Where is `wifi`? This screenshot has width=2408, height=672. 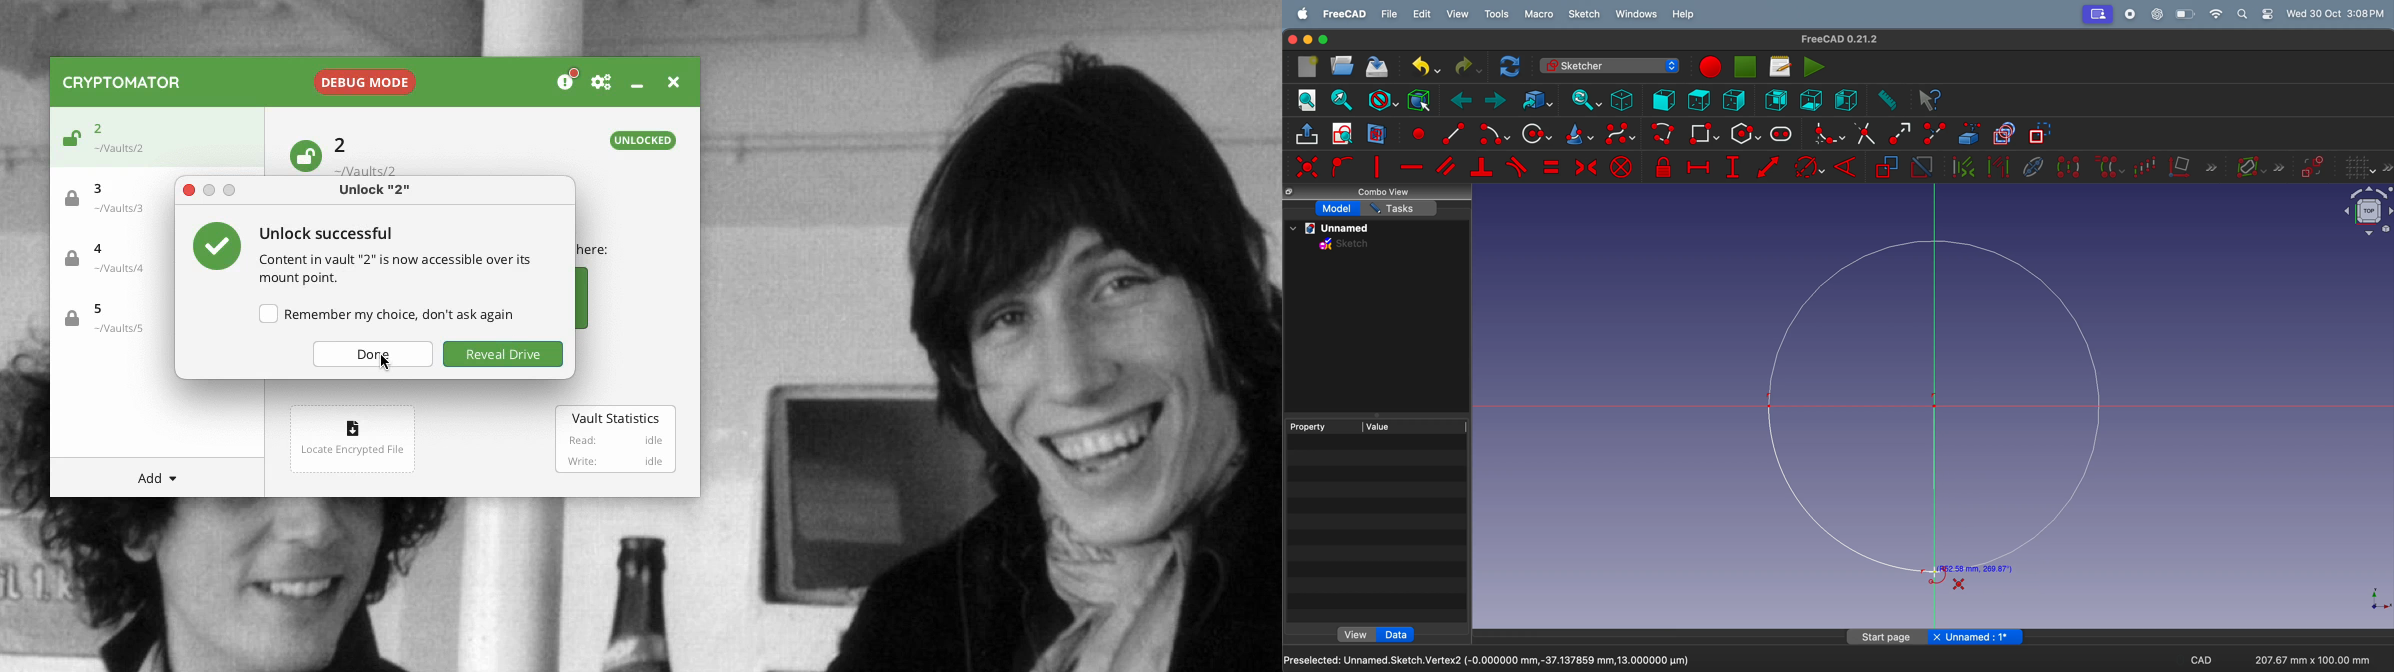
wifi is located at coordinates (2216, 14).